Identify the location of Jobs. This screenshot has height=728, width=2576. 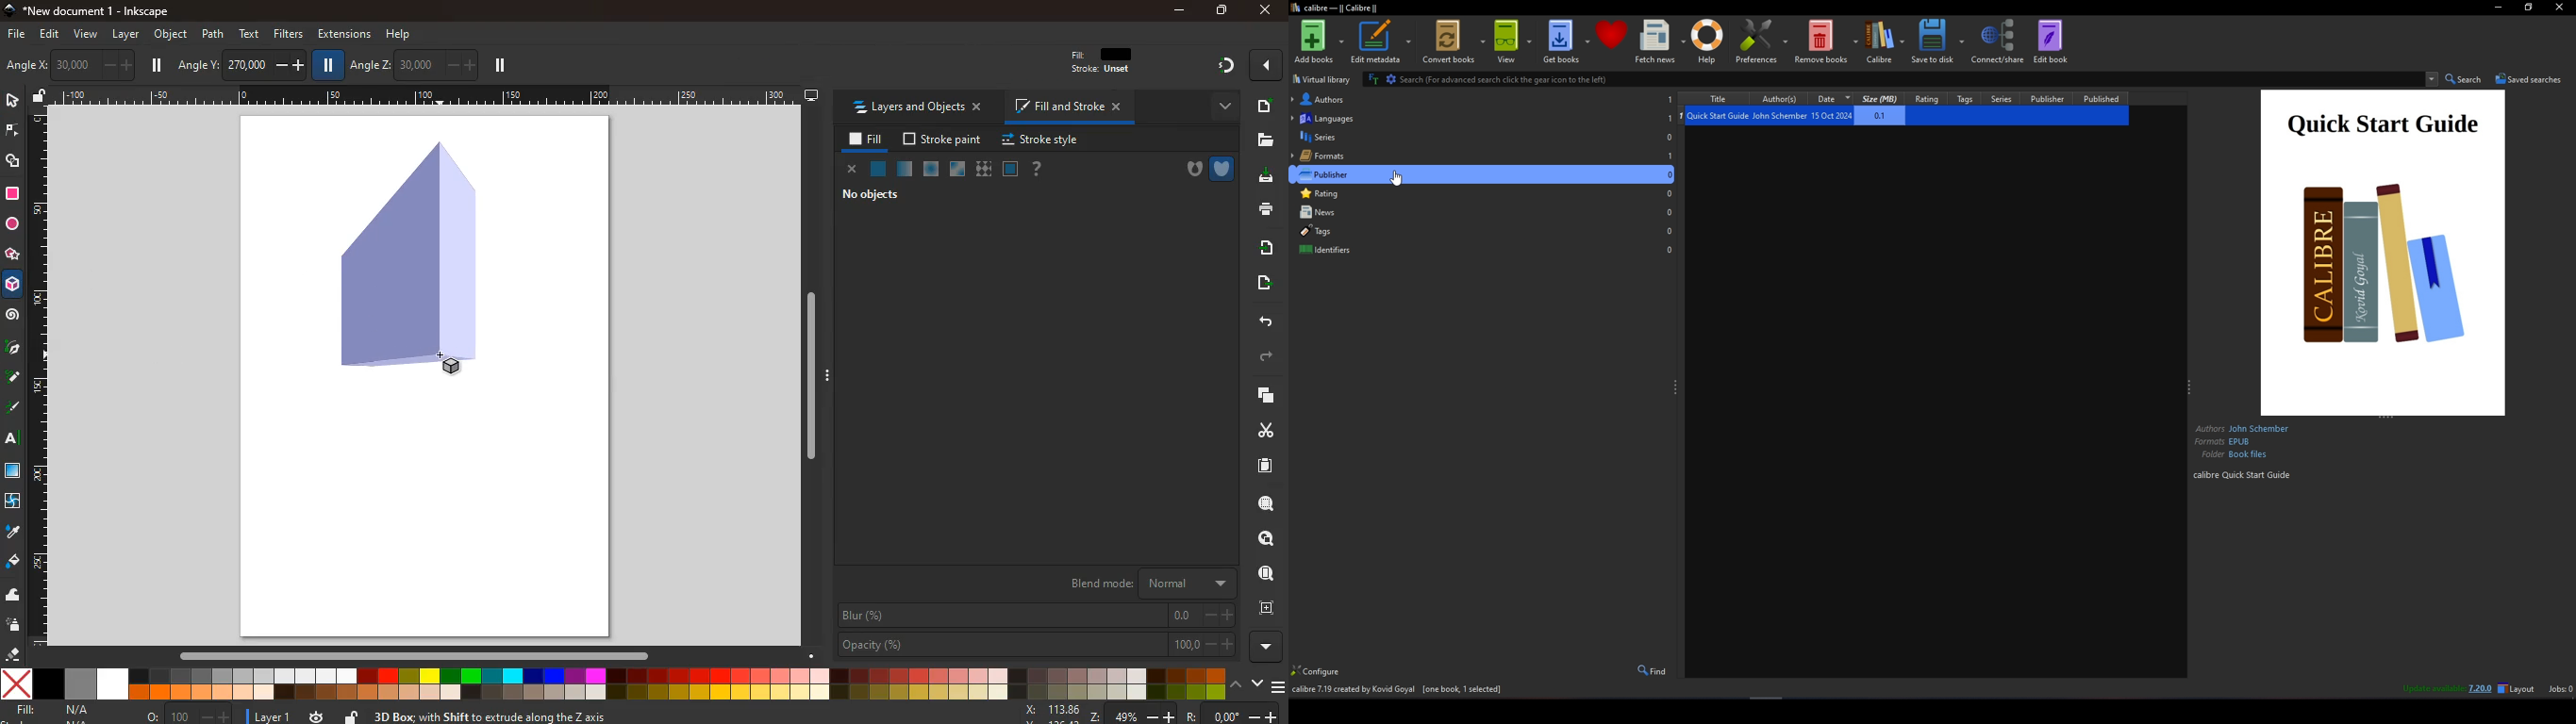
(2561, 689).